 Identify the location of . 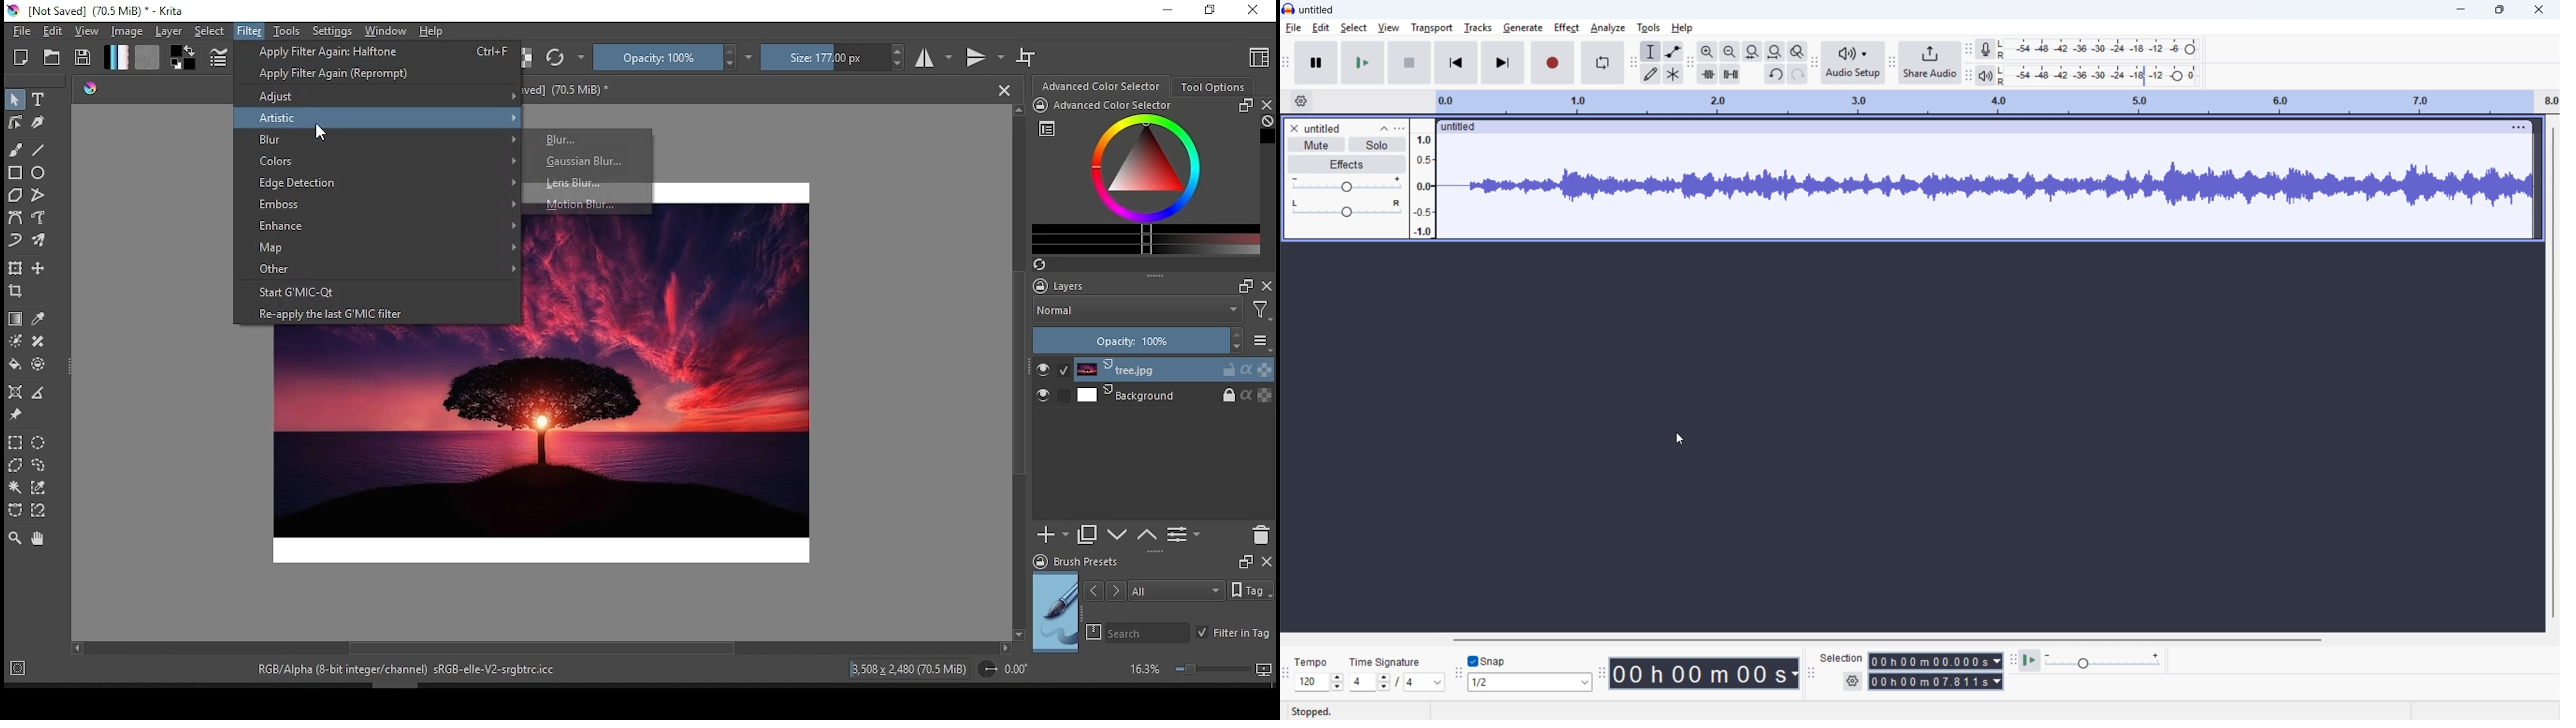
(1031, 58).